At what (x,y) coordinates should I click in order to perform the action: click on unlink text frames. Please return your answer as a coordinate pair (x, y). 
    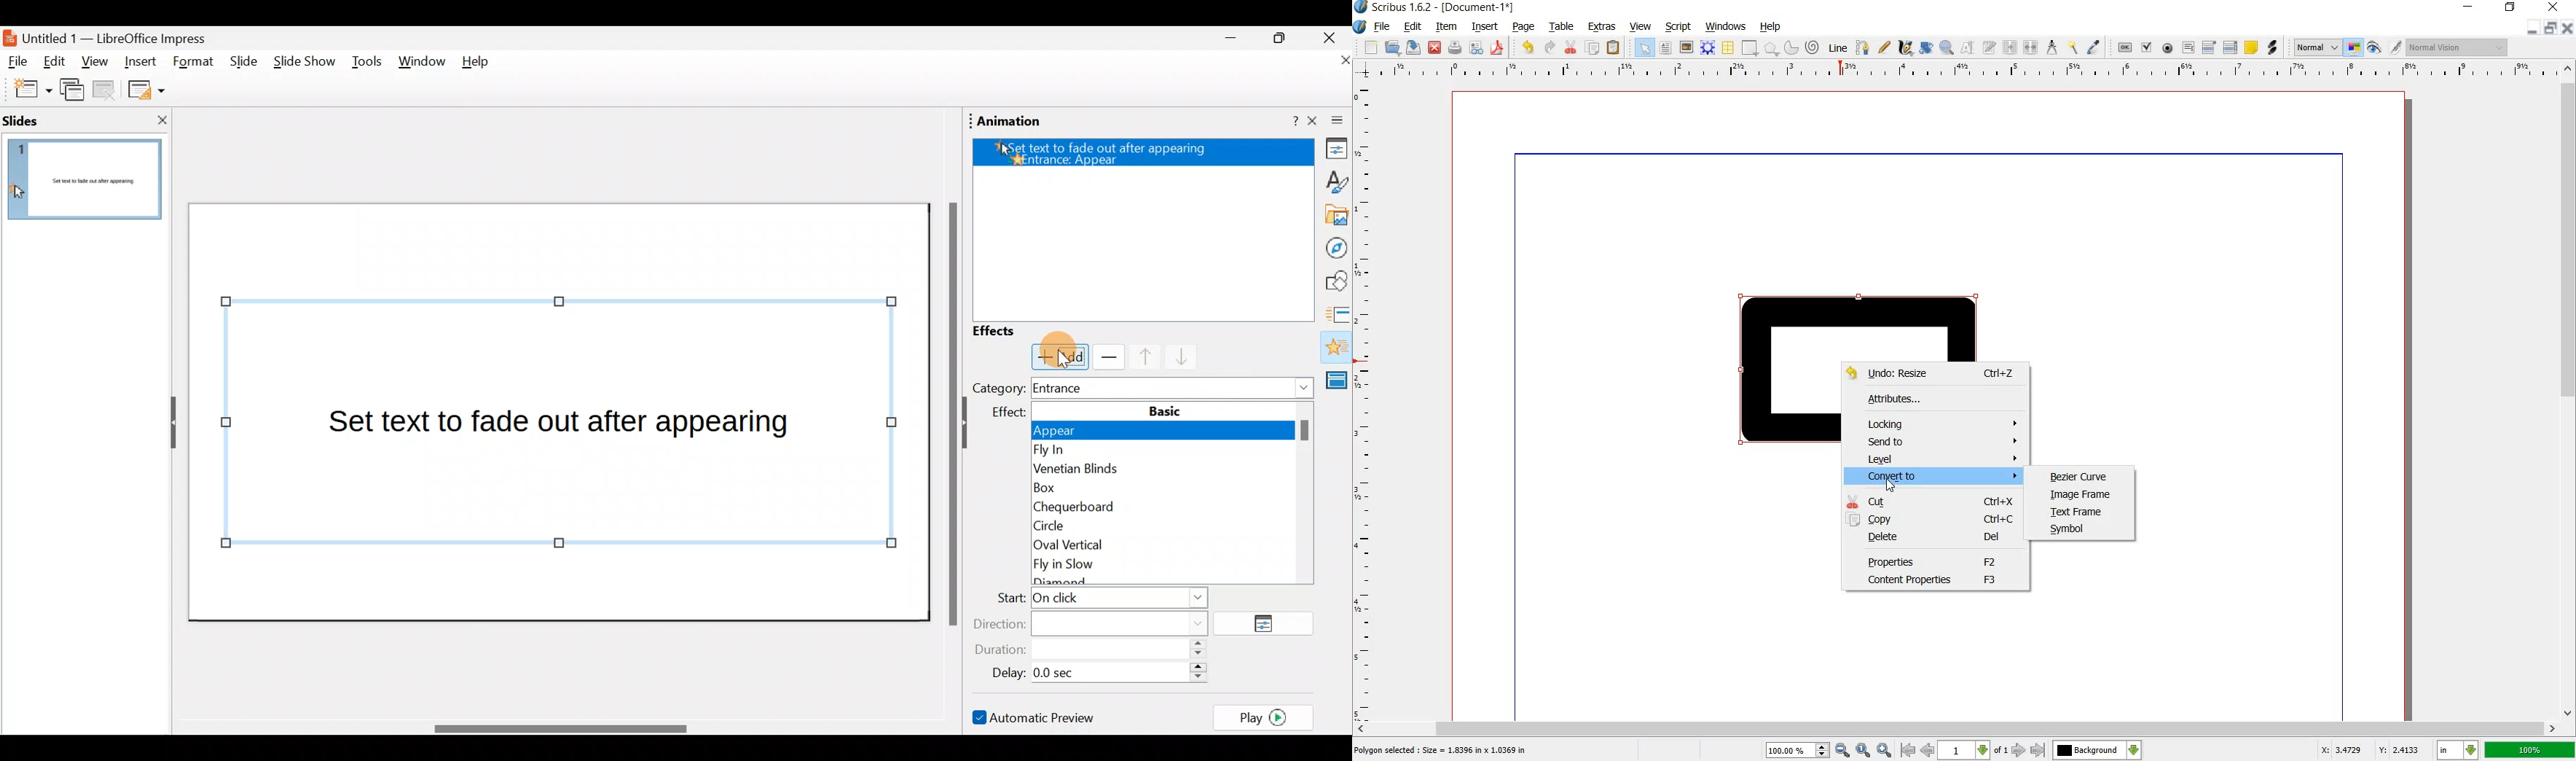
    Looking at the image, I should click on (2032, 46).